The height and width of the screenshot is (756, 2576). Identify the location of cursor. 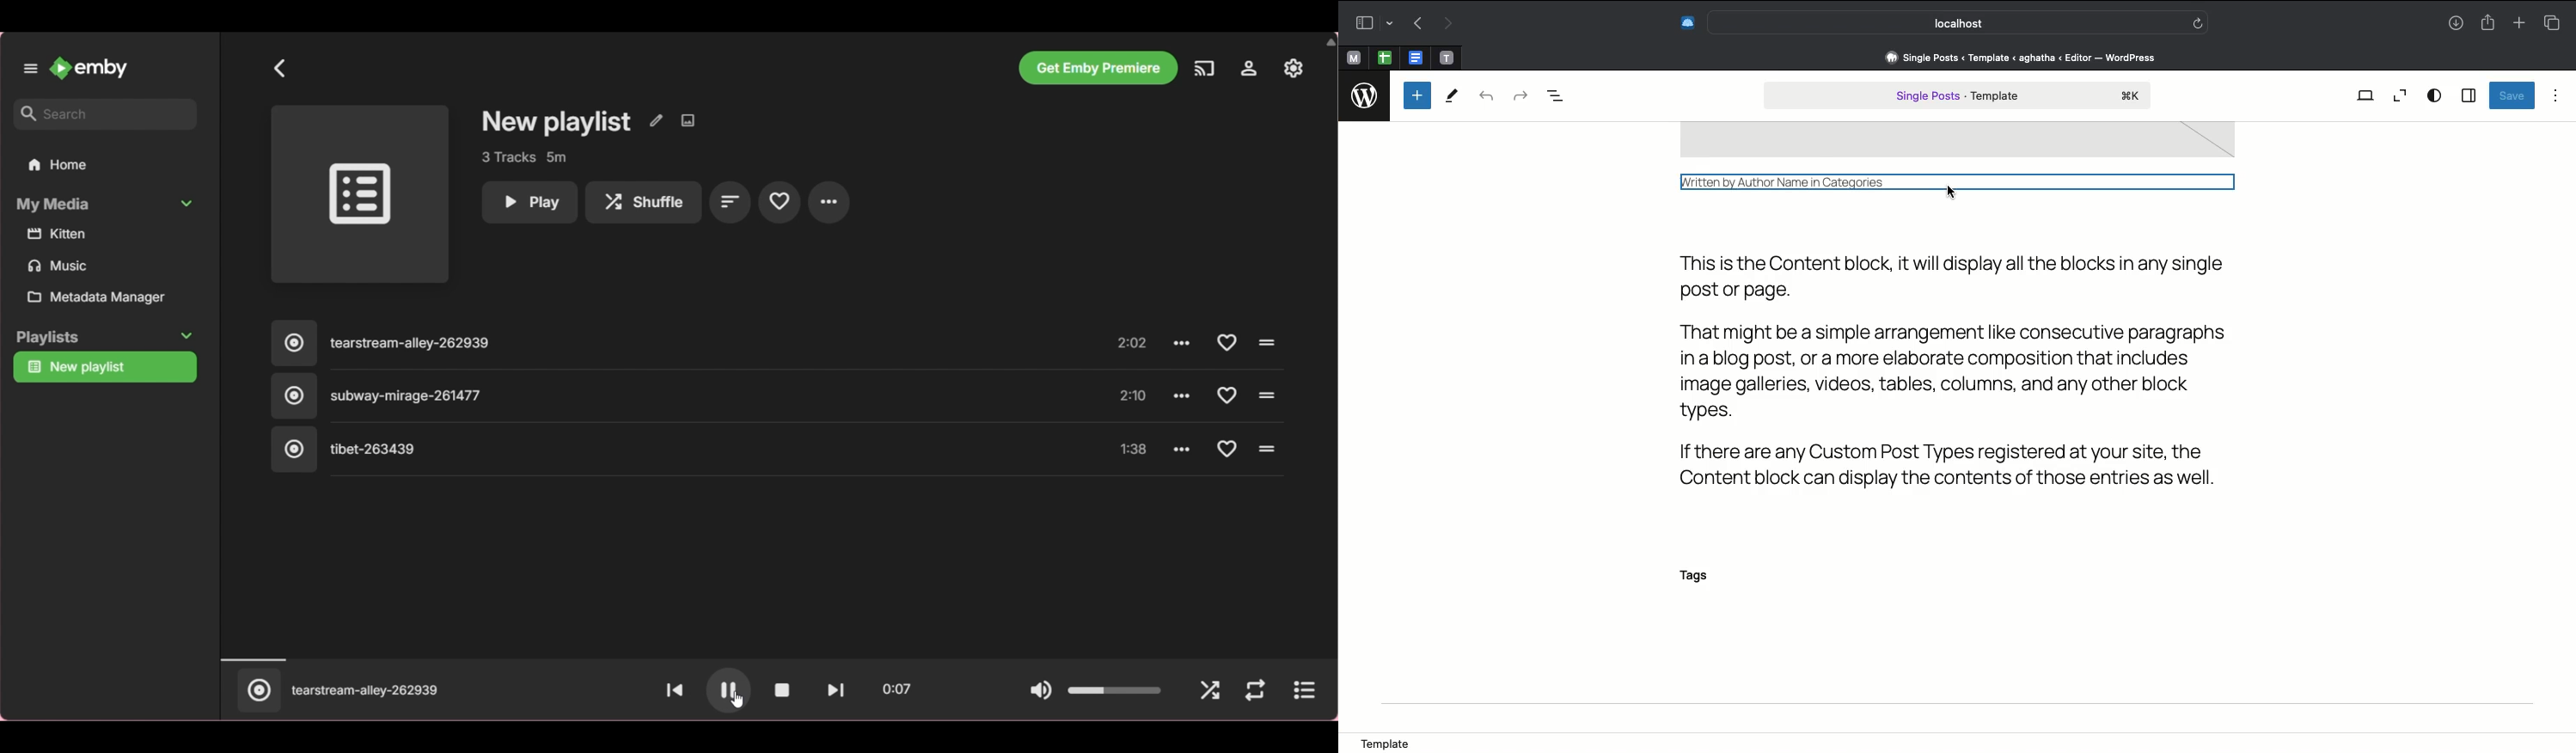
(1955, 199).